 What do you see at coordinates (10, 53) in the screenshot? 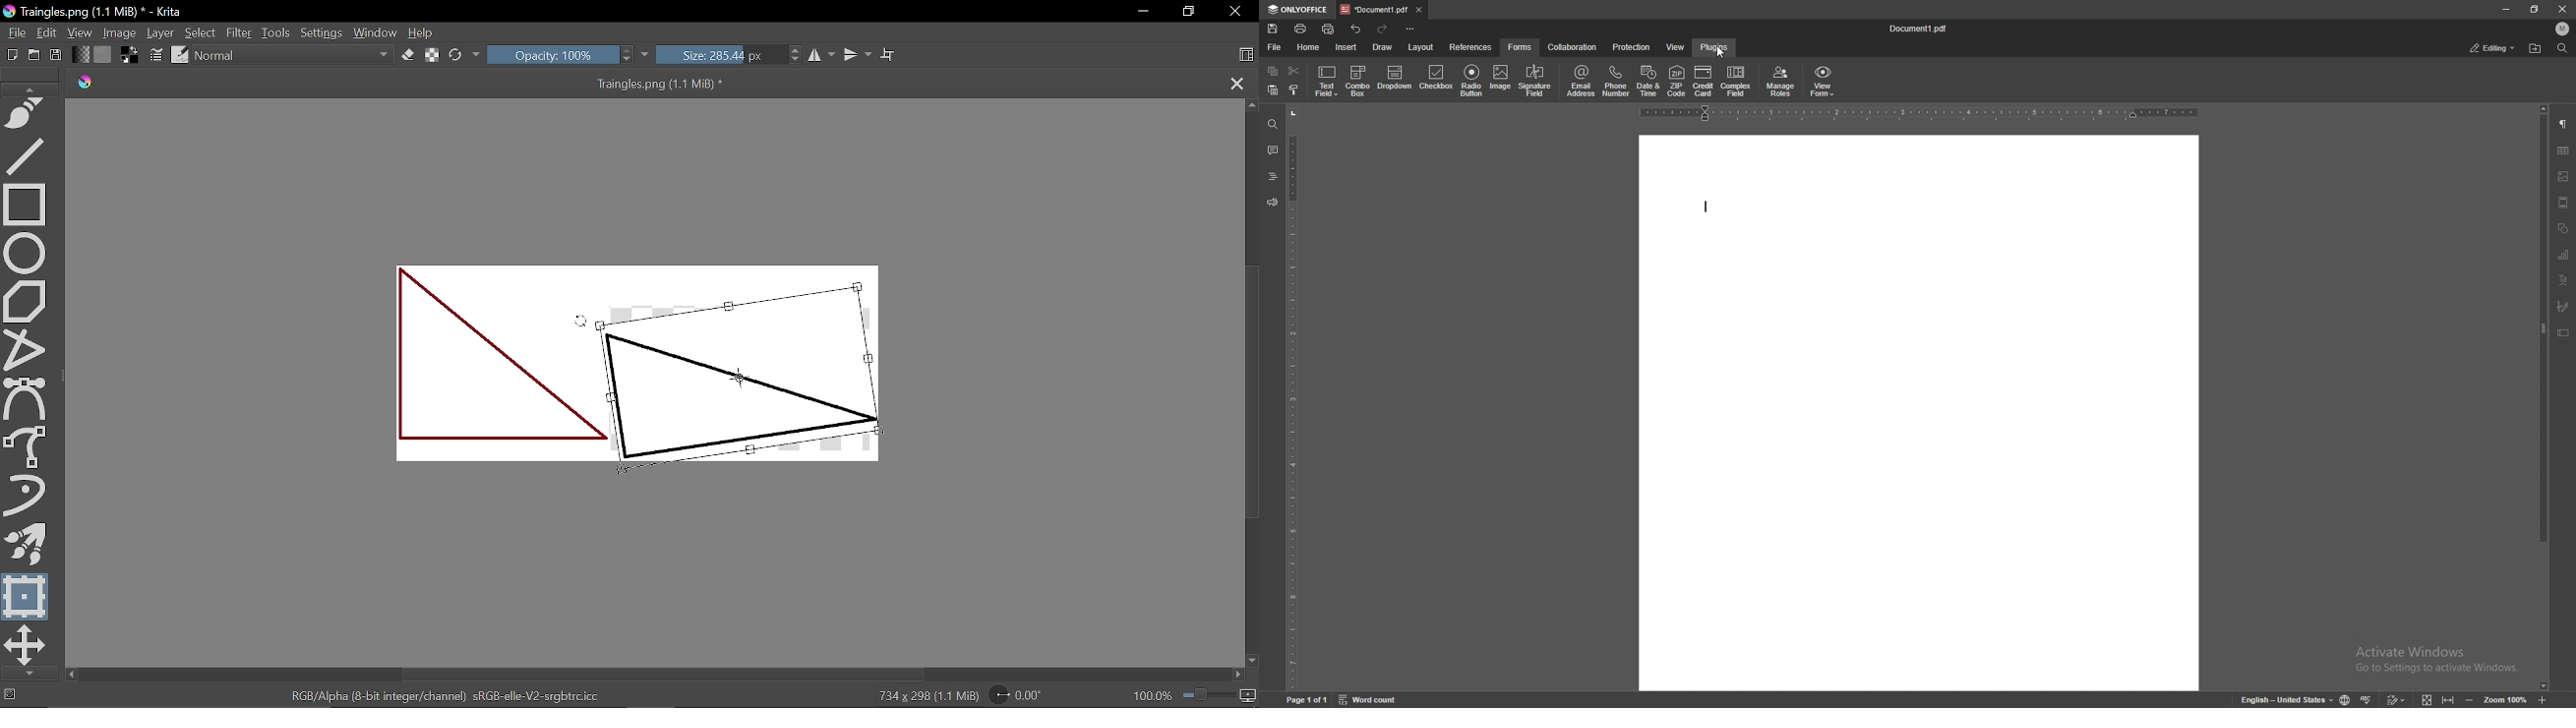
I see `New document` at bounding box center [10, 53].